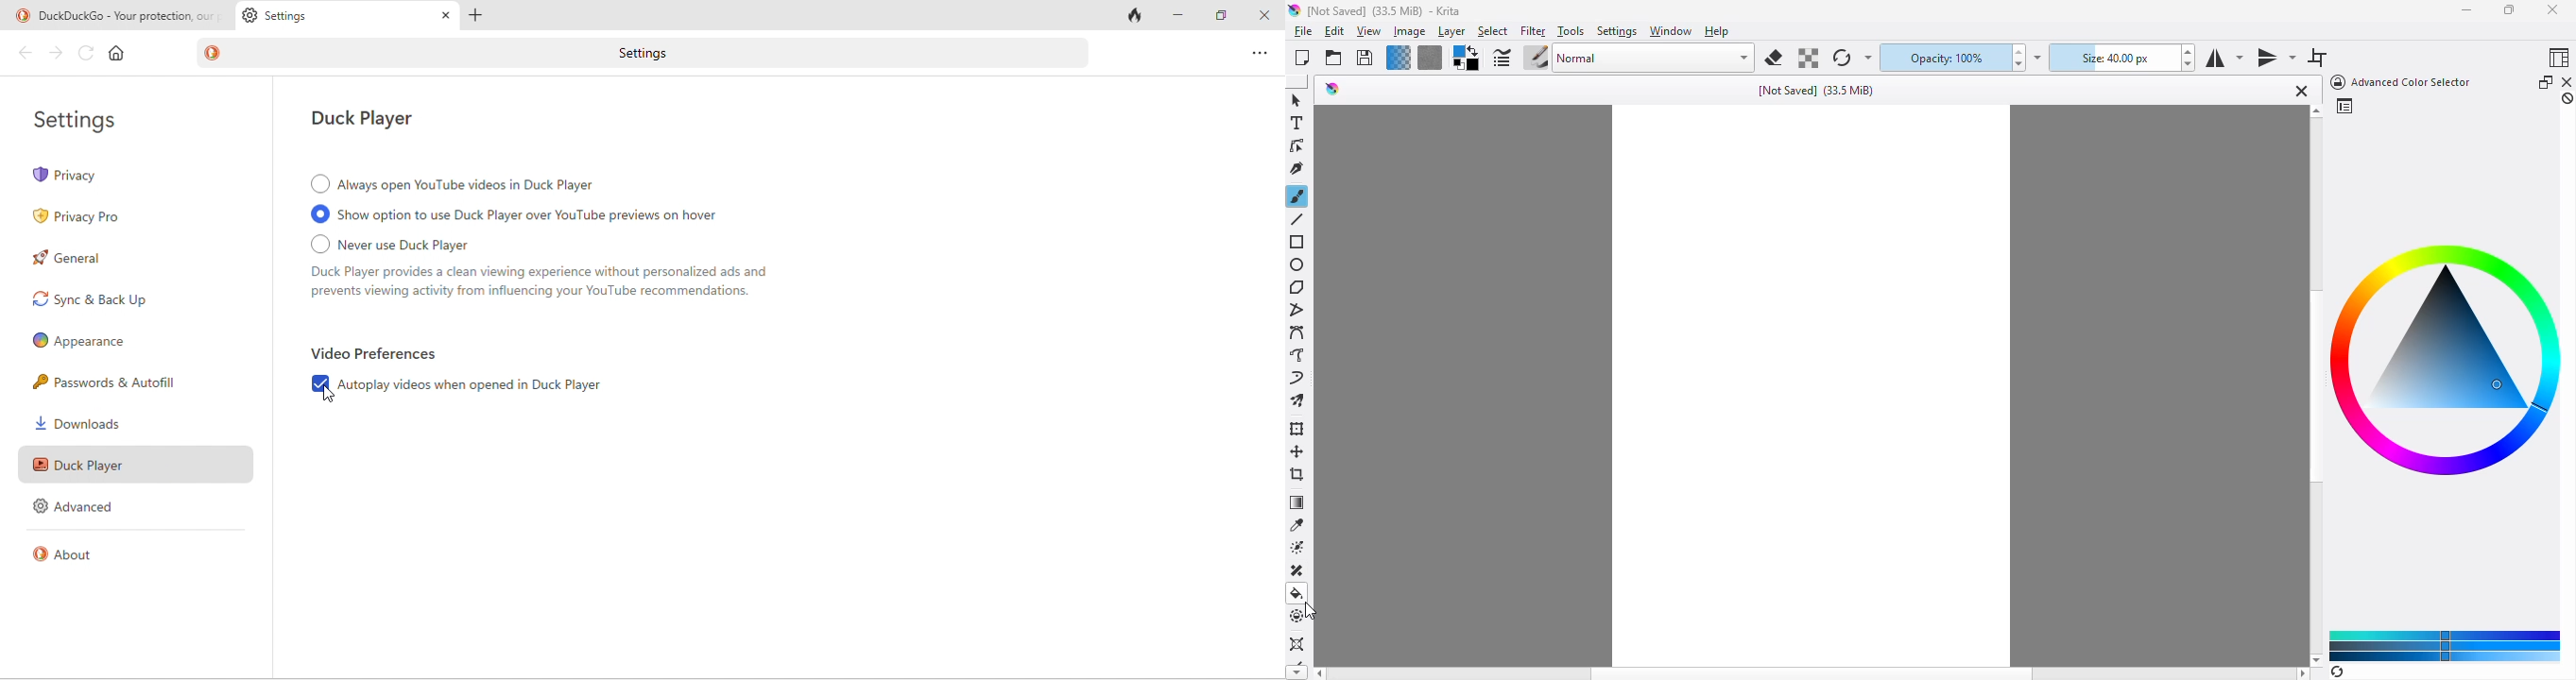  What do you see at coordinates (70, 552) in the screenshot?
I see `about` at bounding box center [70, 552].